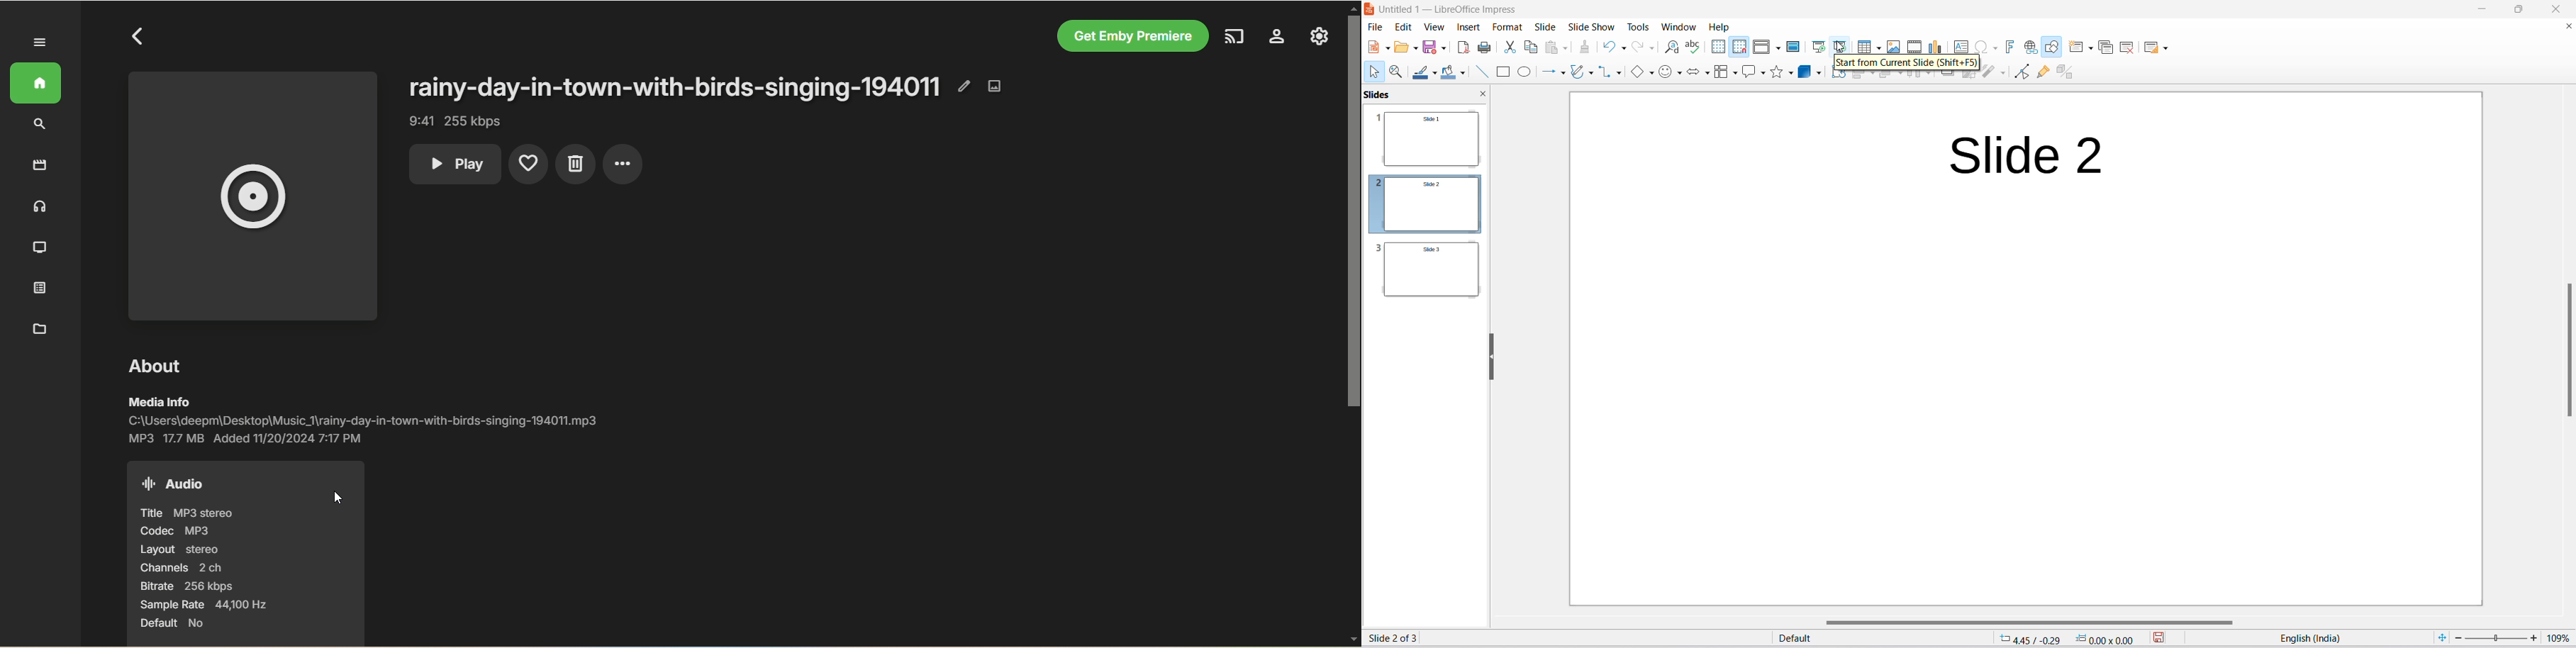 This screenshot has height=672, width=2576. Describe the element at coordinates (1377, 28) in the screenshot. I see `file` at that location.